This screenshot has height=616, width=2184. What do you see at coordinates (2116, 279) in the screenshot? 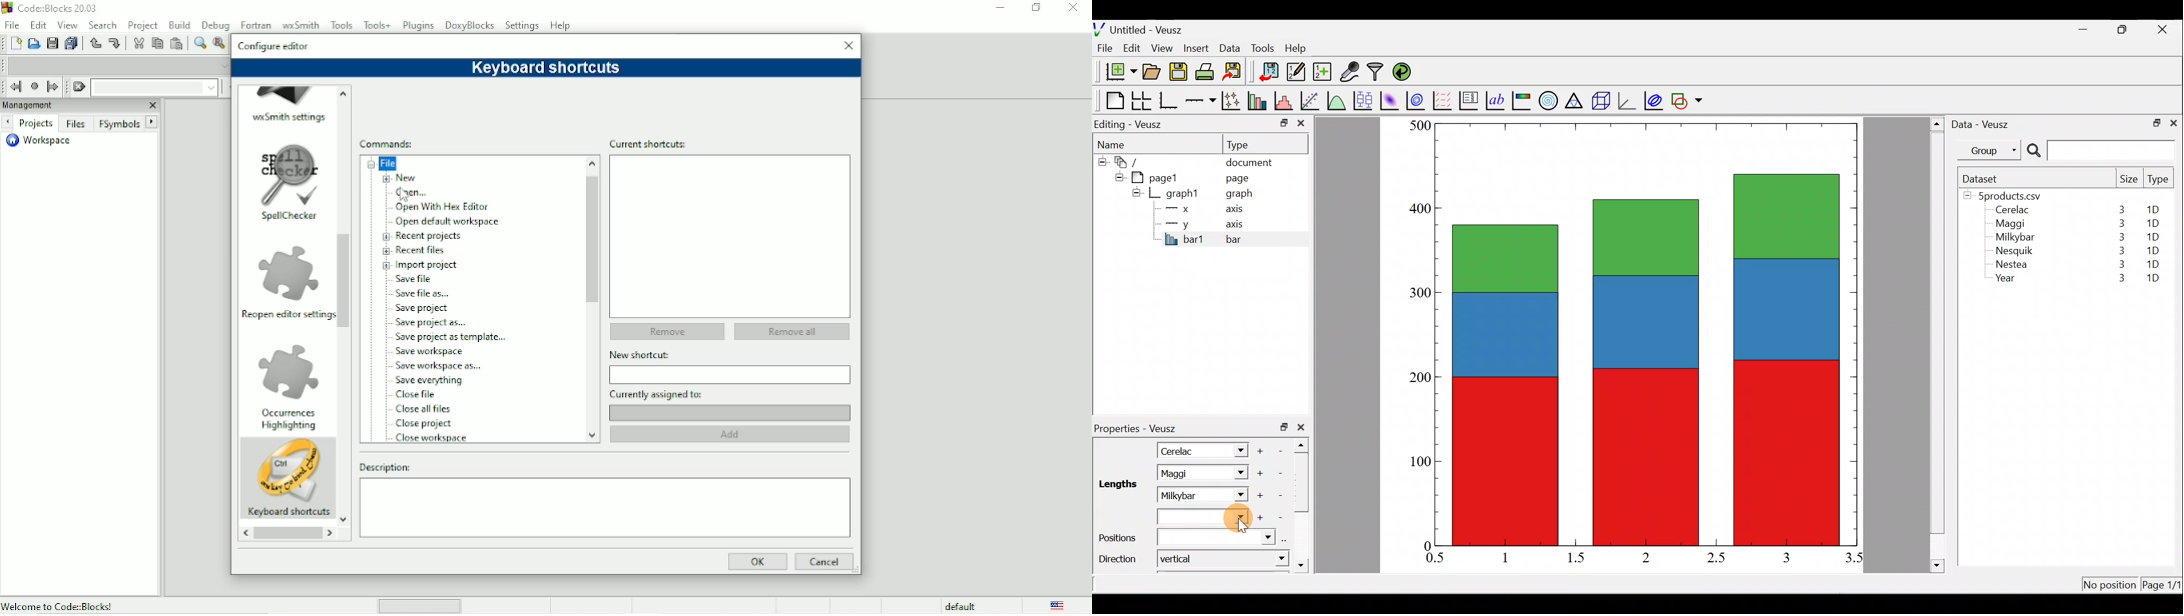
I see `3` at bounding box center [2116, 279].